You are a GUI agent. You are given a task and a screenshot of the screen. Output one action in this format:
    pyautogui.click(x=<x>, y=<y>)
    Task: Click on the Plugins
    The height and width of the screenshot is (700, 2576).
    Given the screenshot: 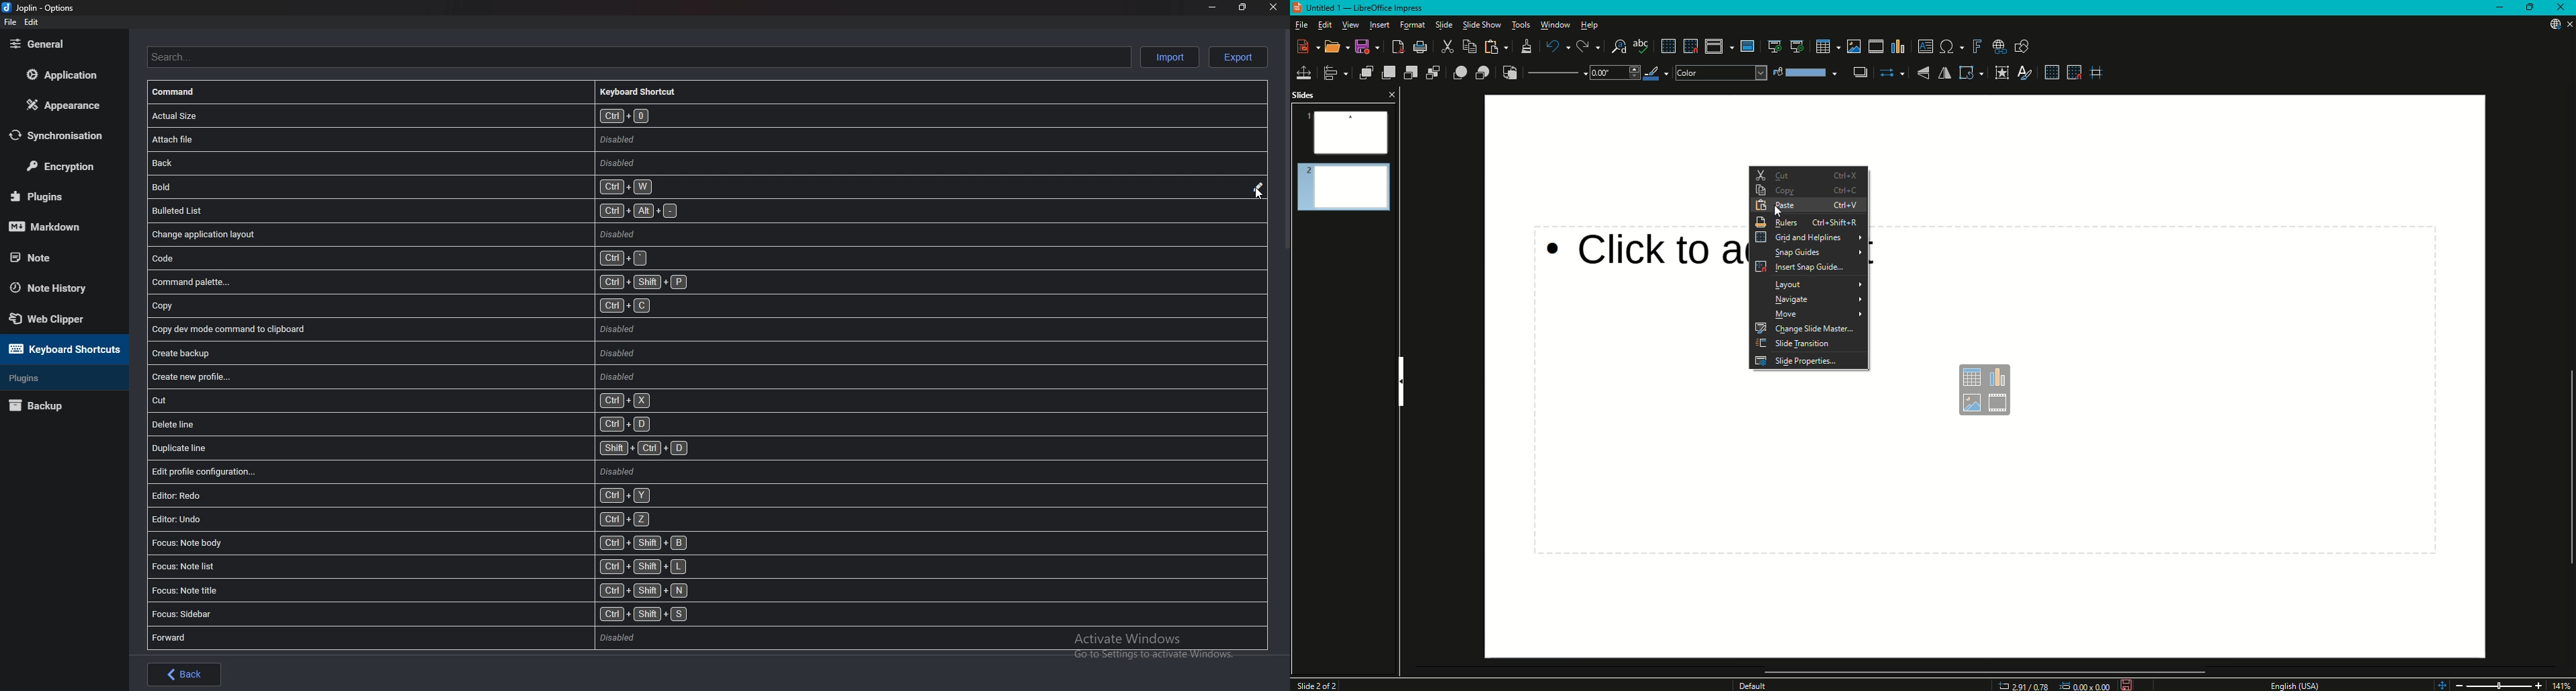 What is the action you would take?
    pyautogui.click(x=56, y=195)
    